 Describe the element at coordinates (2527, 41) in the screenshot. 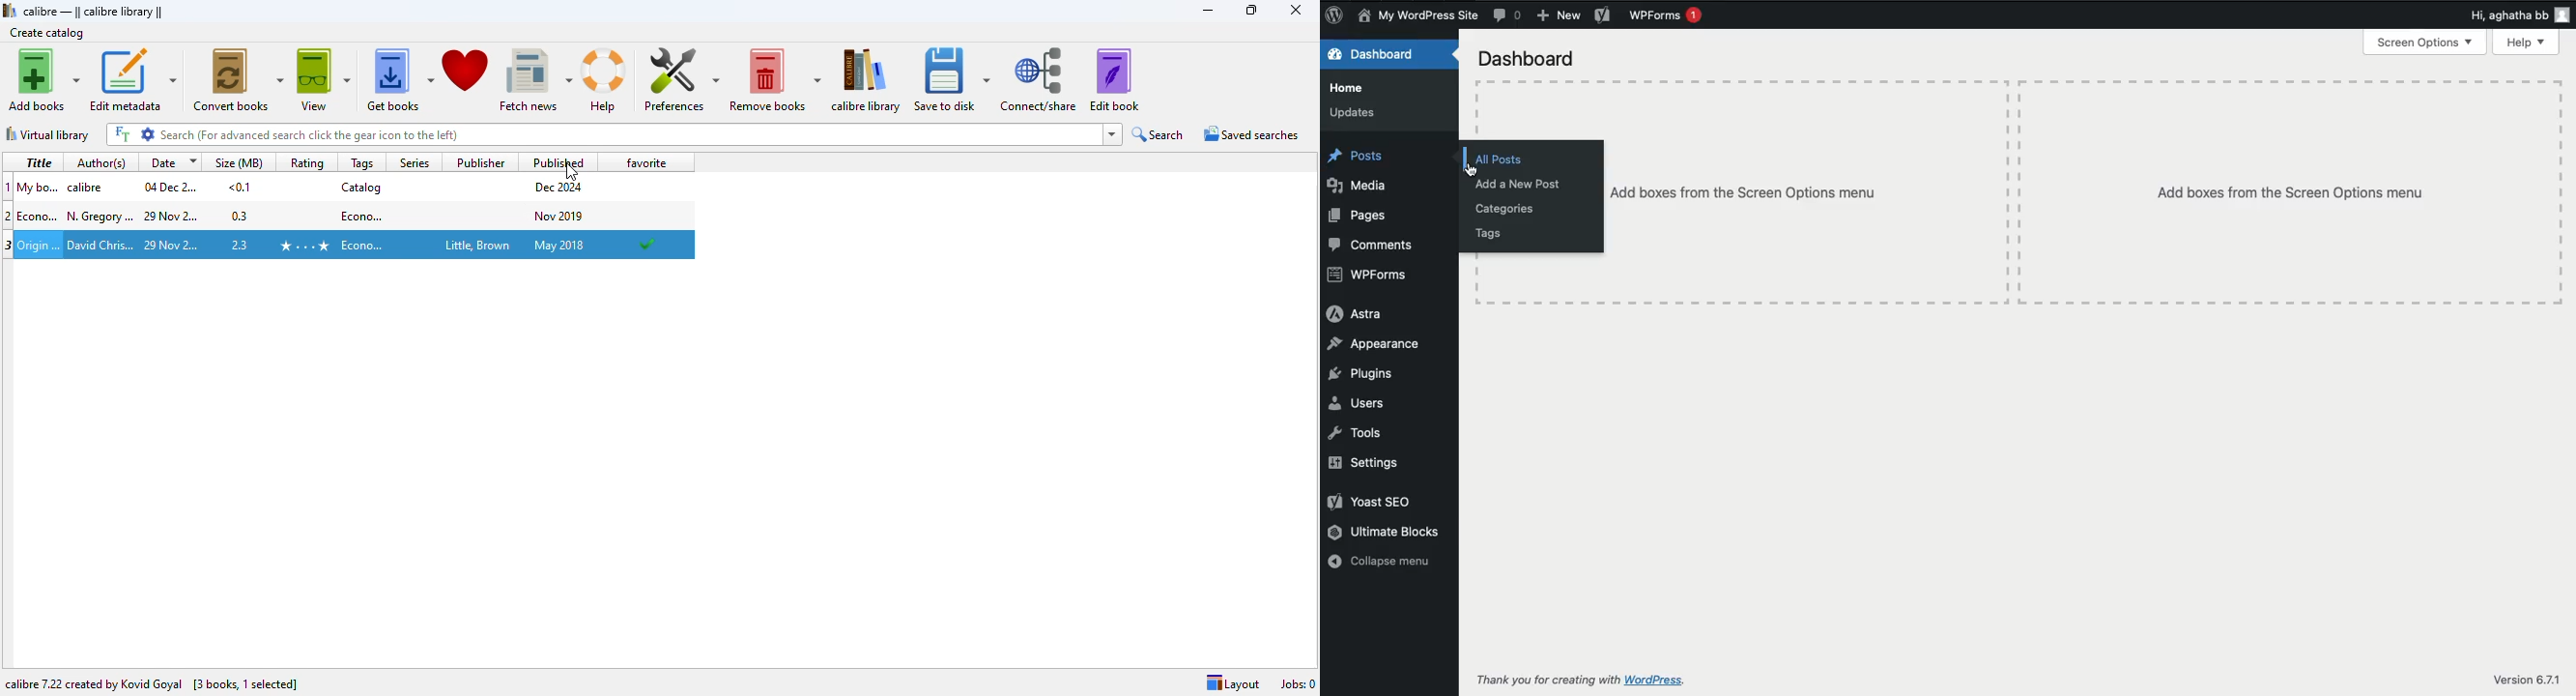

I see `Help` at that location.